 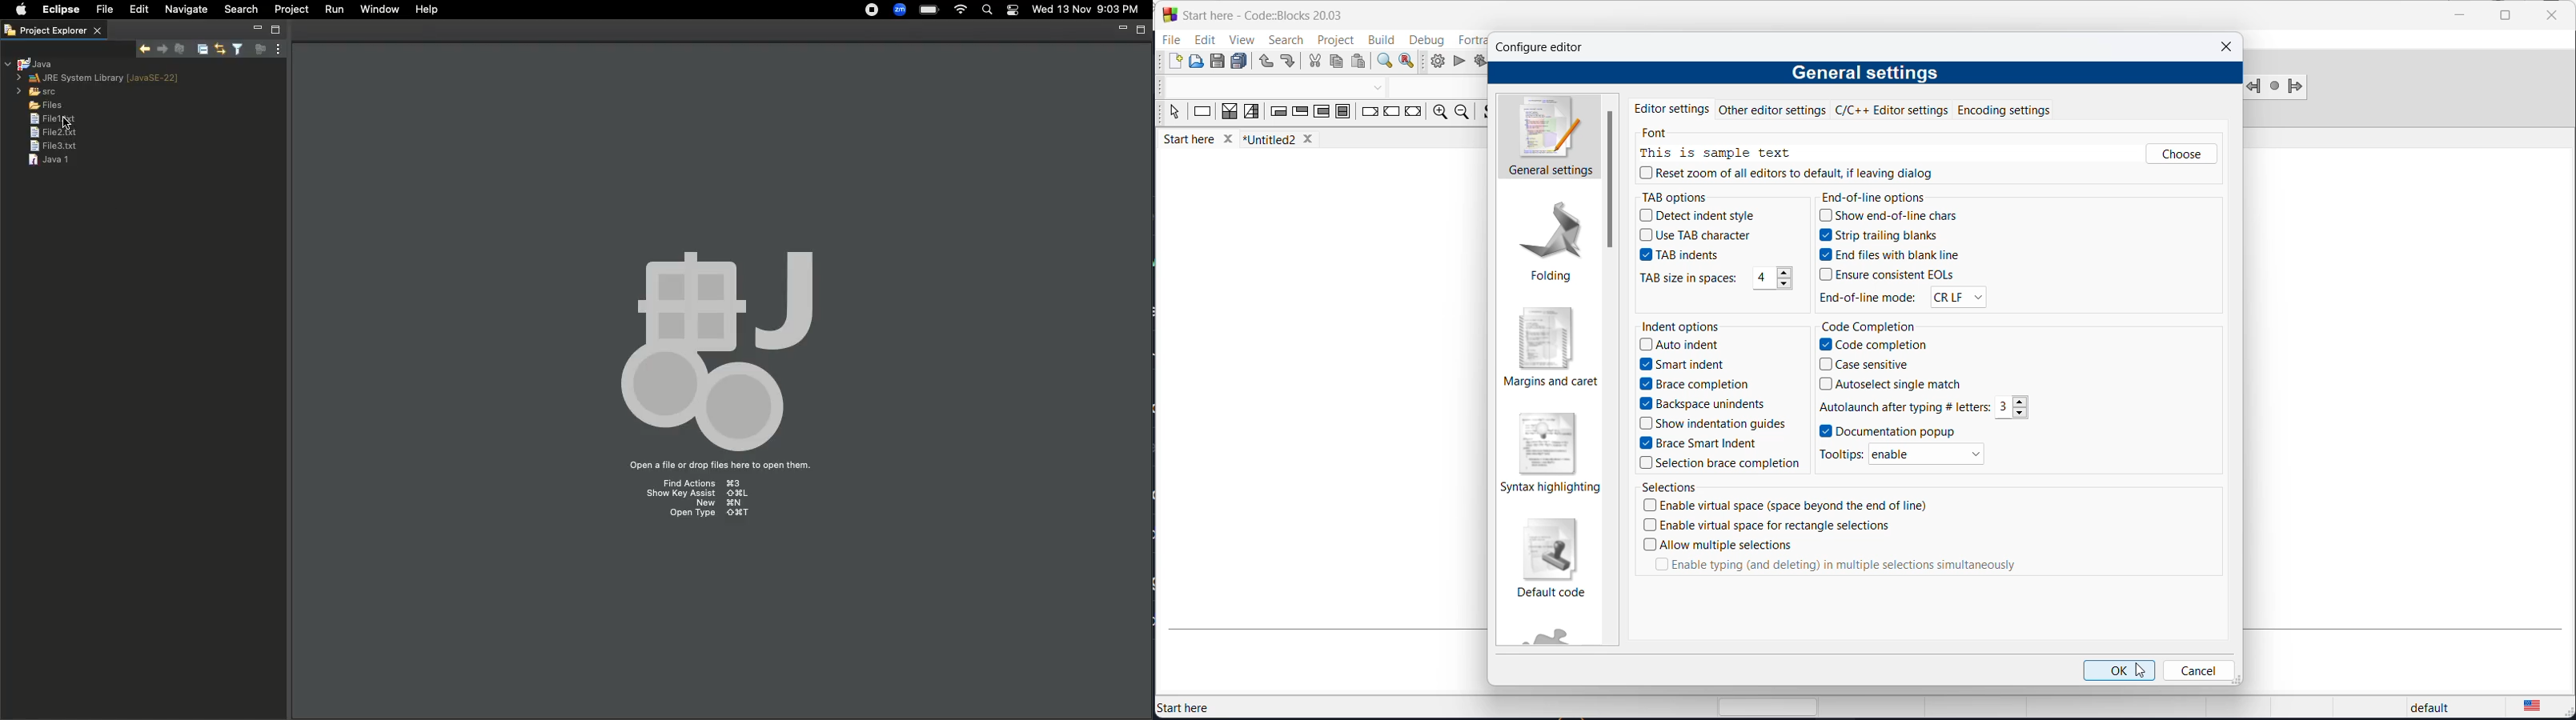 I want to click on copy, so click(x=1336, y=63).